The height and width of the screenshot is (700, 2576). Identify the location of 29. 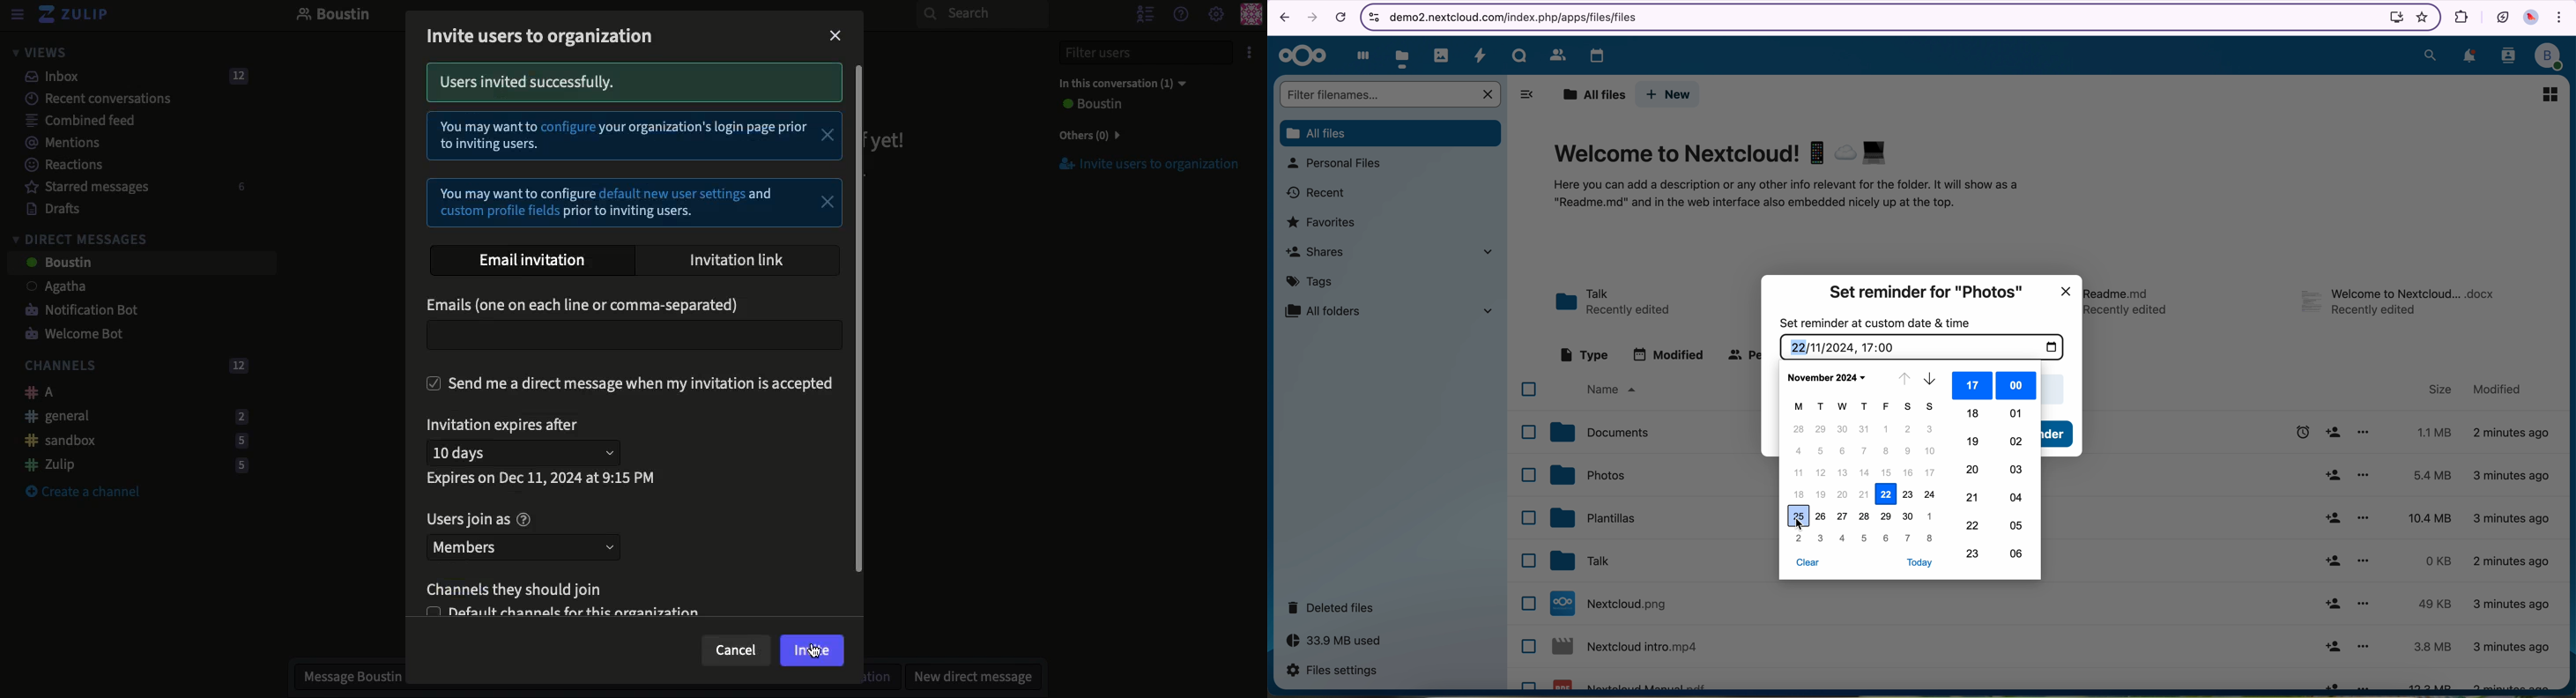
(1822, 429).